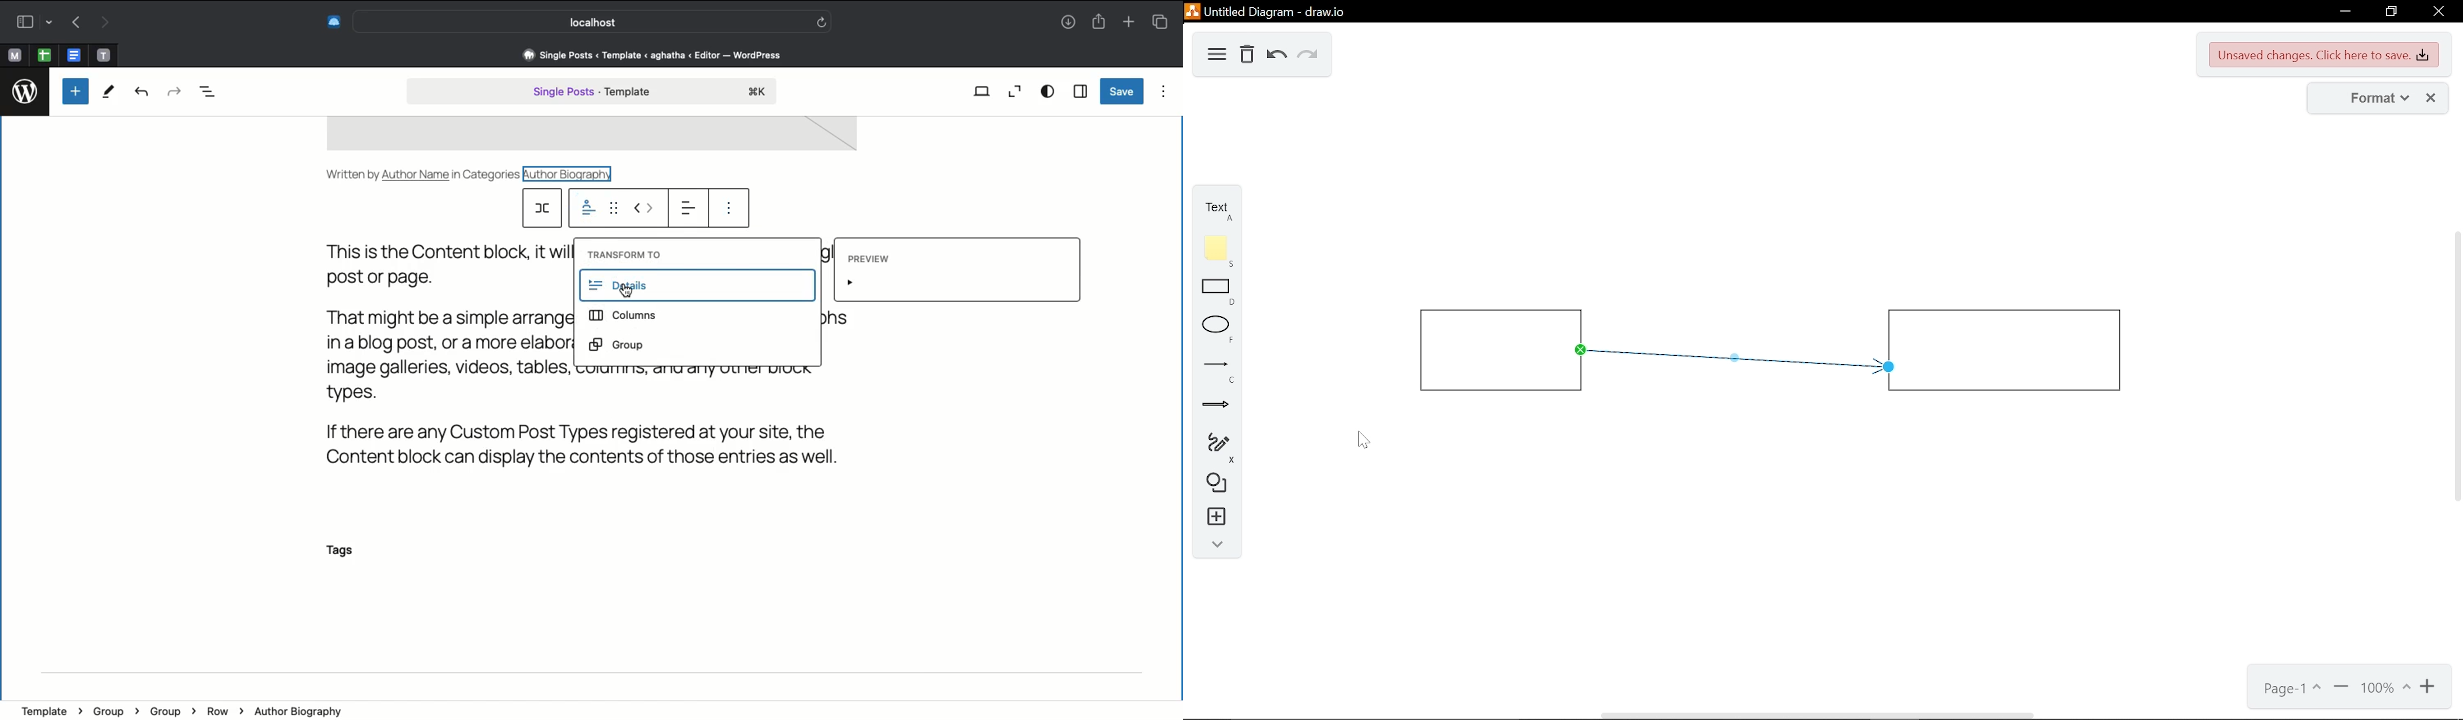 This screenshot has width=2464, height=728. What do you see at coordinates (595, 21) in the screenshot?
I see `Search bar` at bounding box center [595, 21].